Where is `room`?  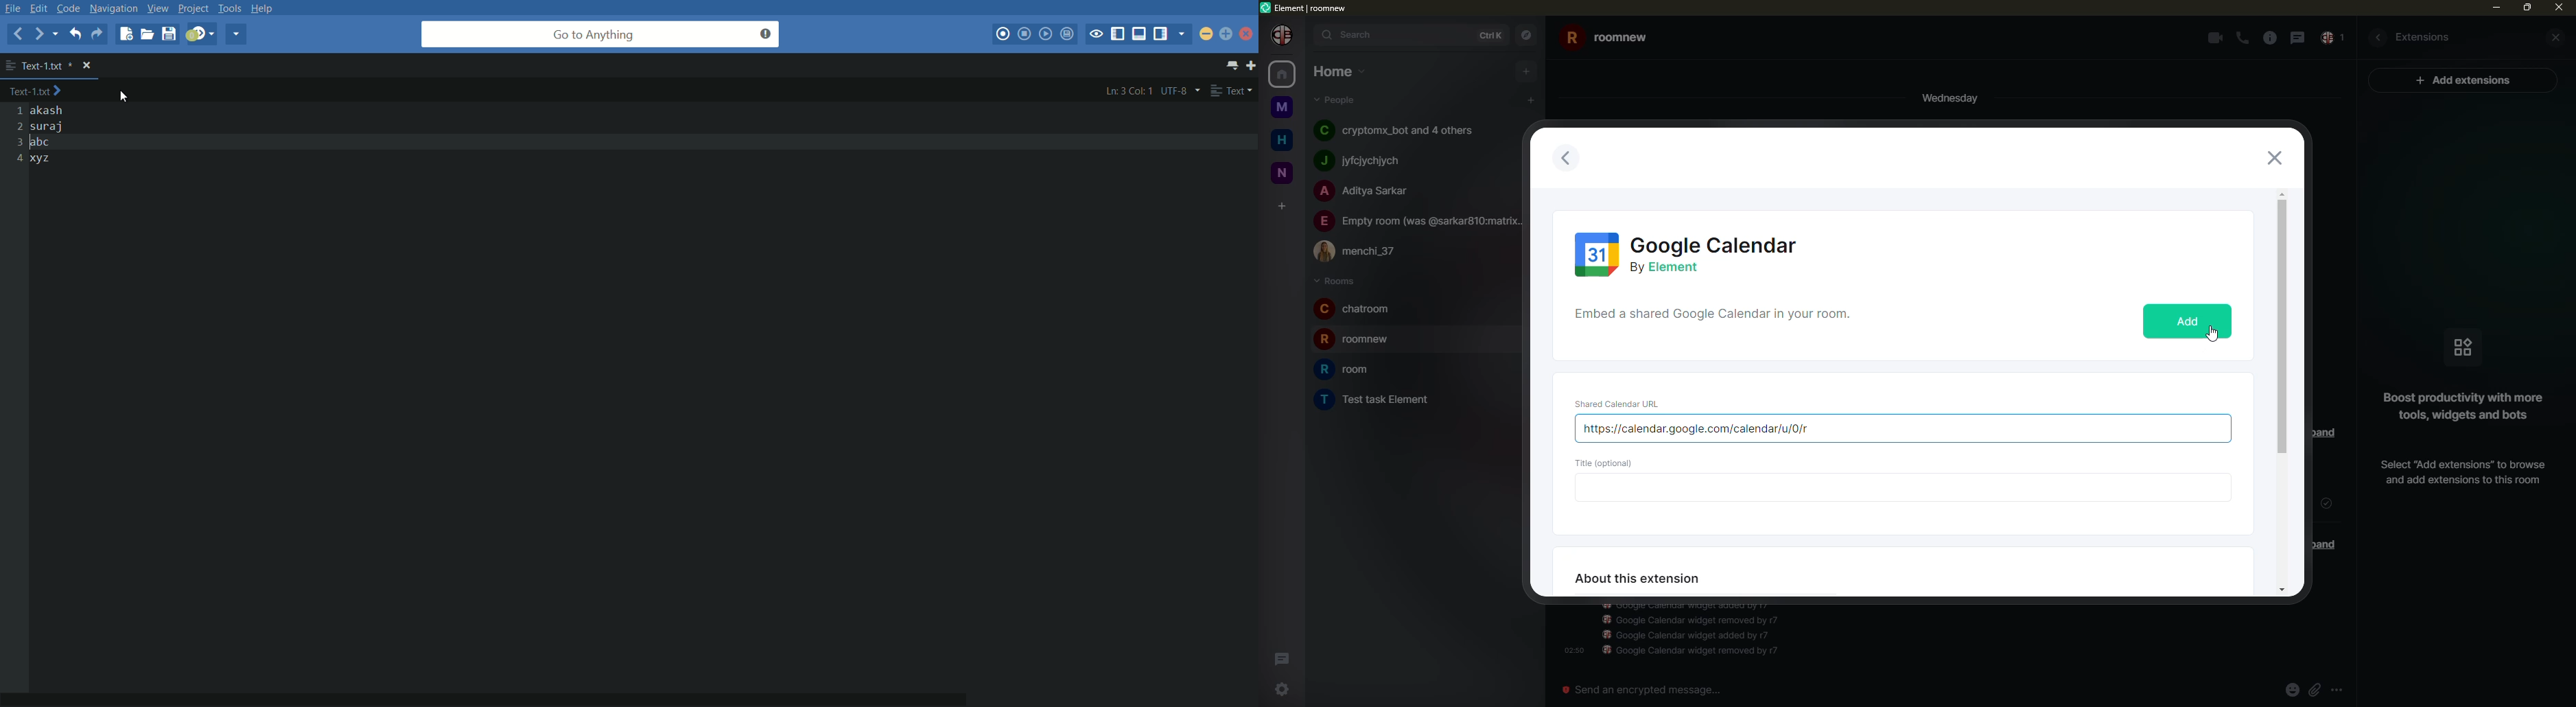 room is located at coordinates (1357, 338).